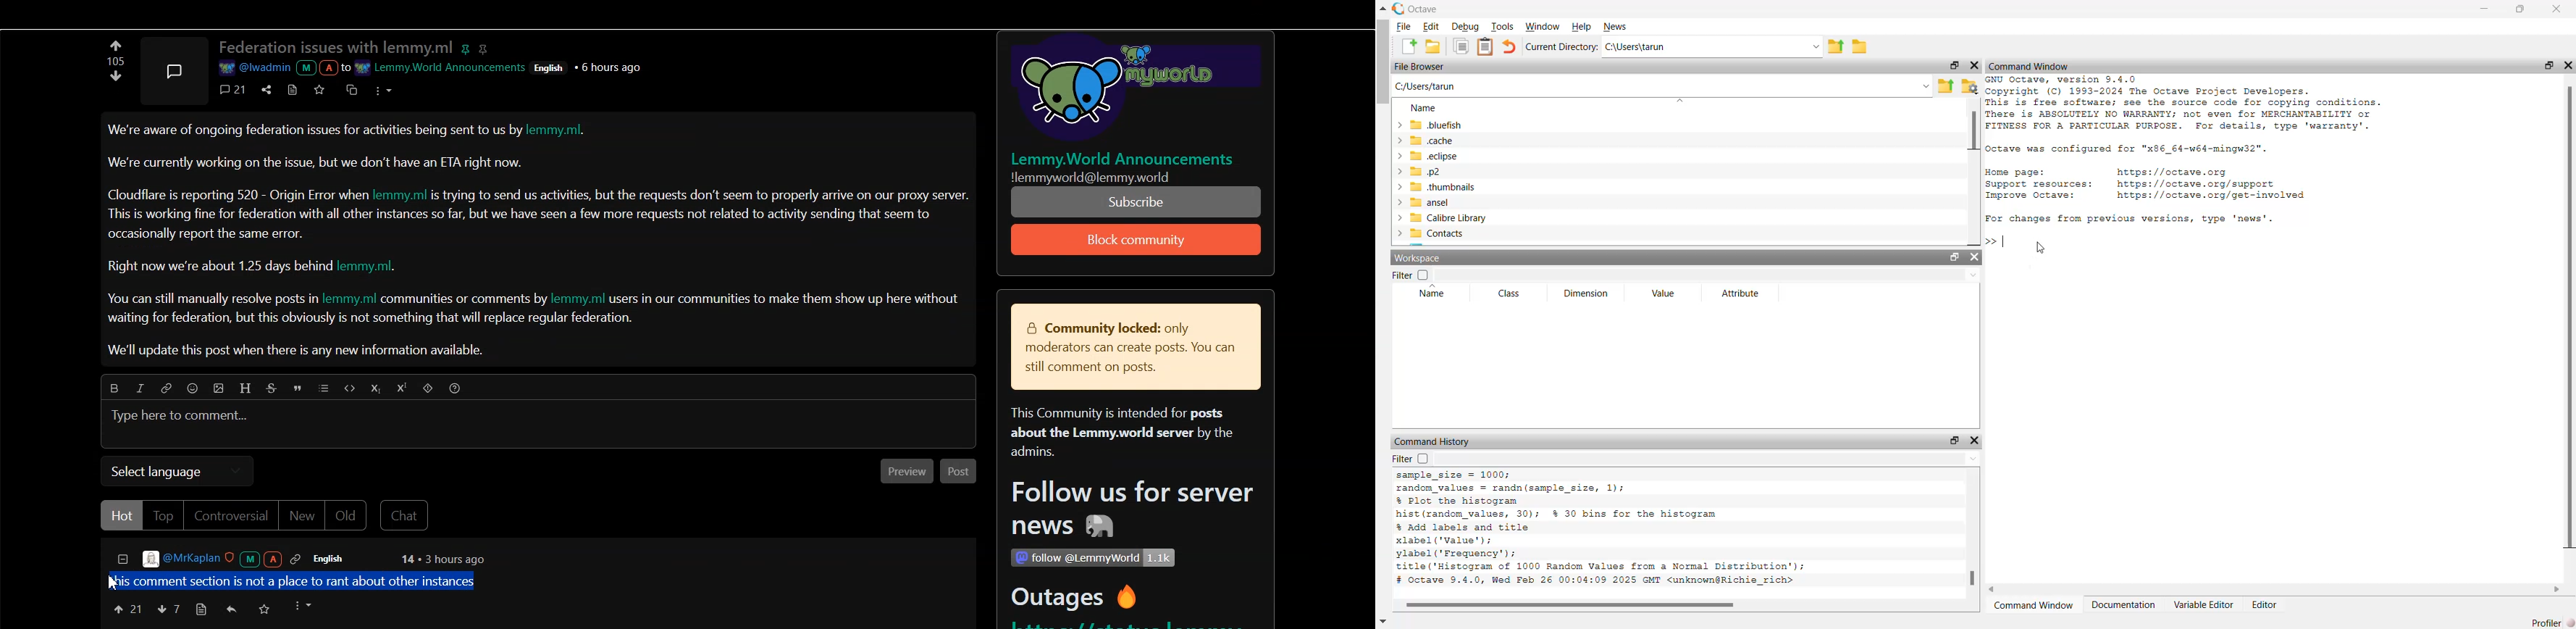 This screenshot has height=644, width=2576. Describe the element at coordinates (402, 193) in the screenshot. I see `lemmy.ml` at that location.